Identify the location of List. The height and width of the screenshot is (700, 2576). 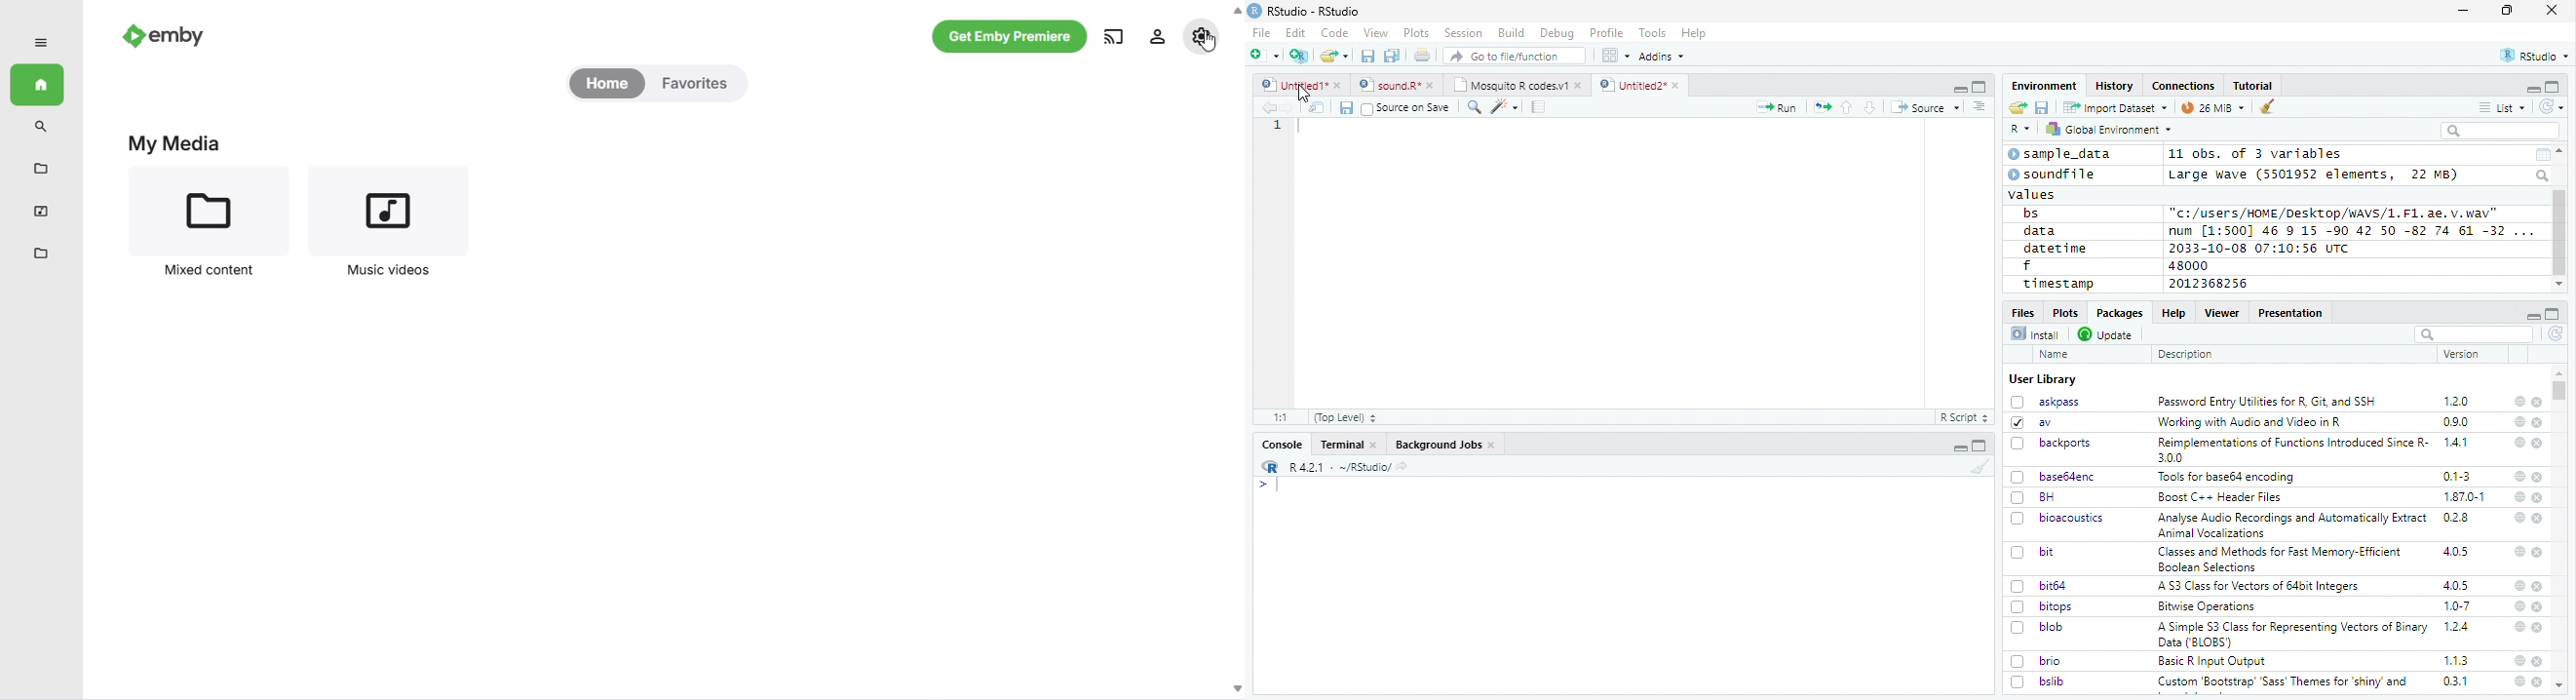
(2503, 108).